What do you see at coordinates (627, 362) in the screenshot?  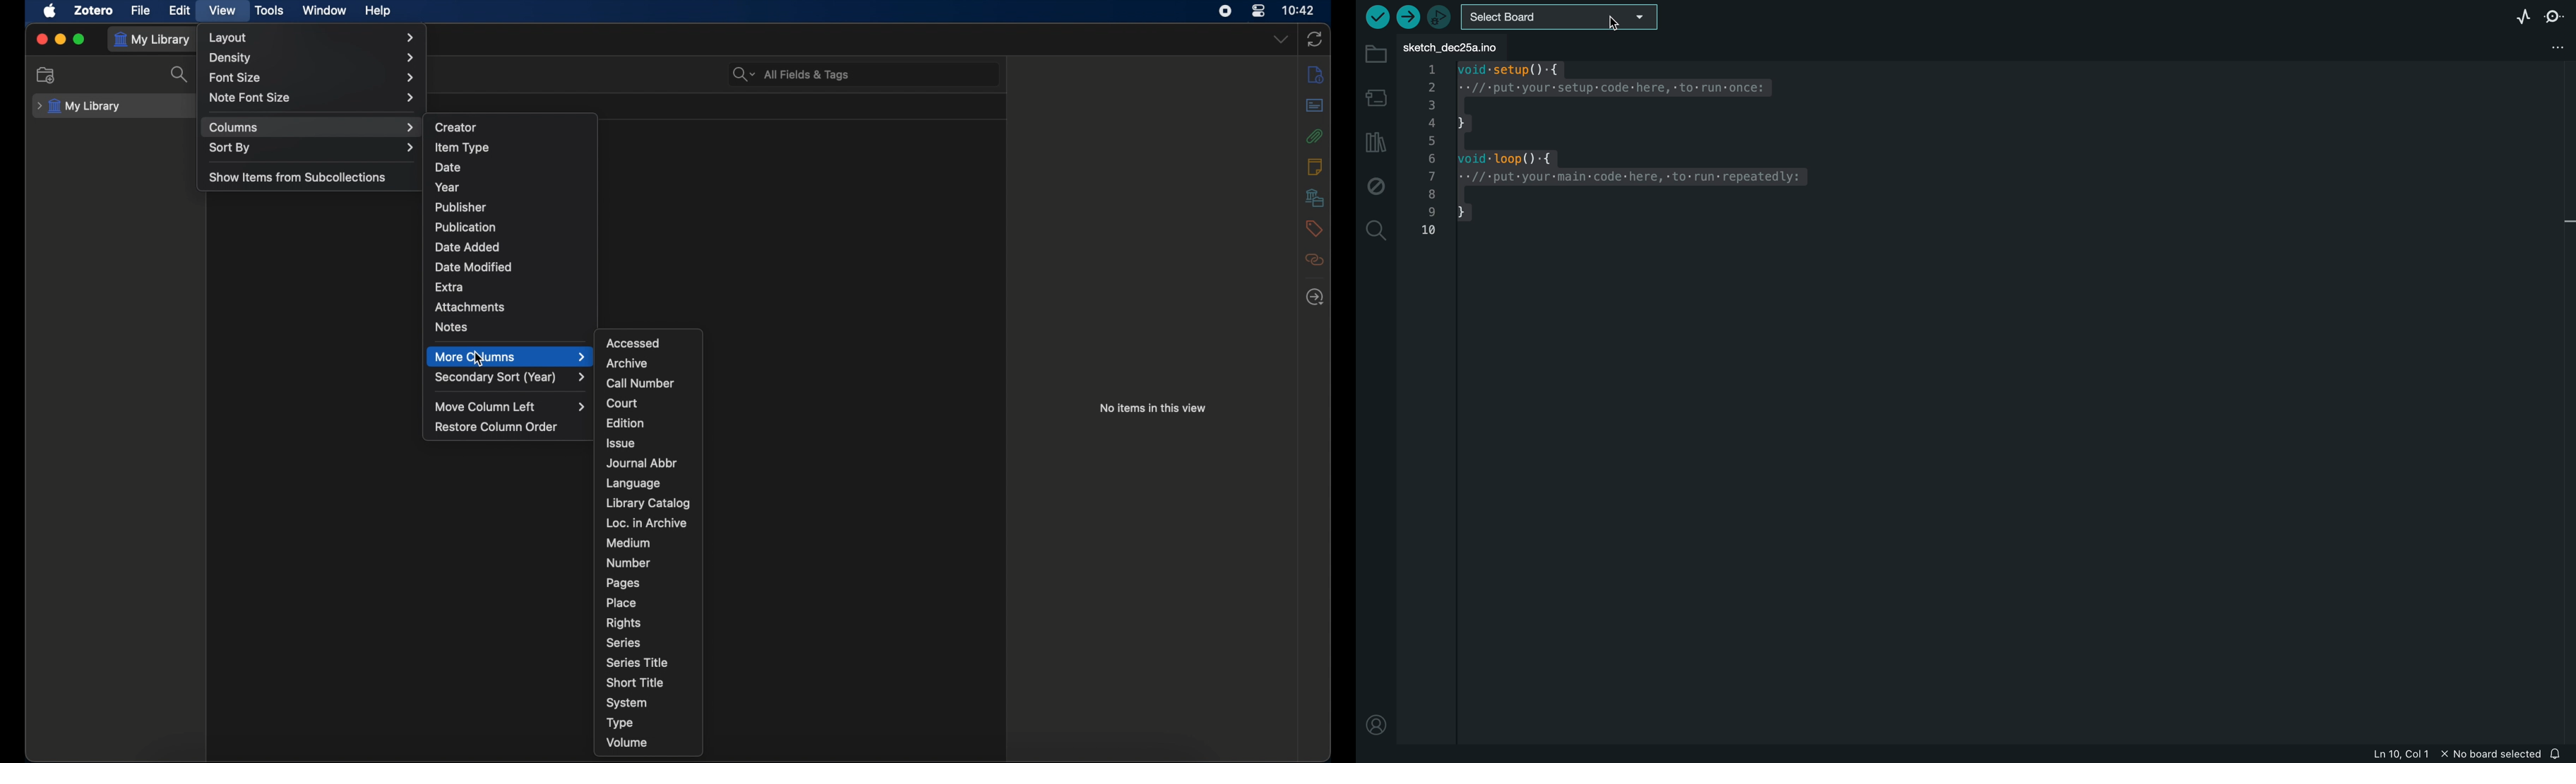 I see `archive` at bounding box center [627, 362].